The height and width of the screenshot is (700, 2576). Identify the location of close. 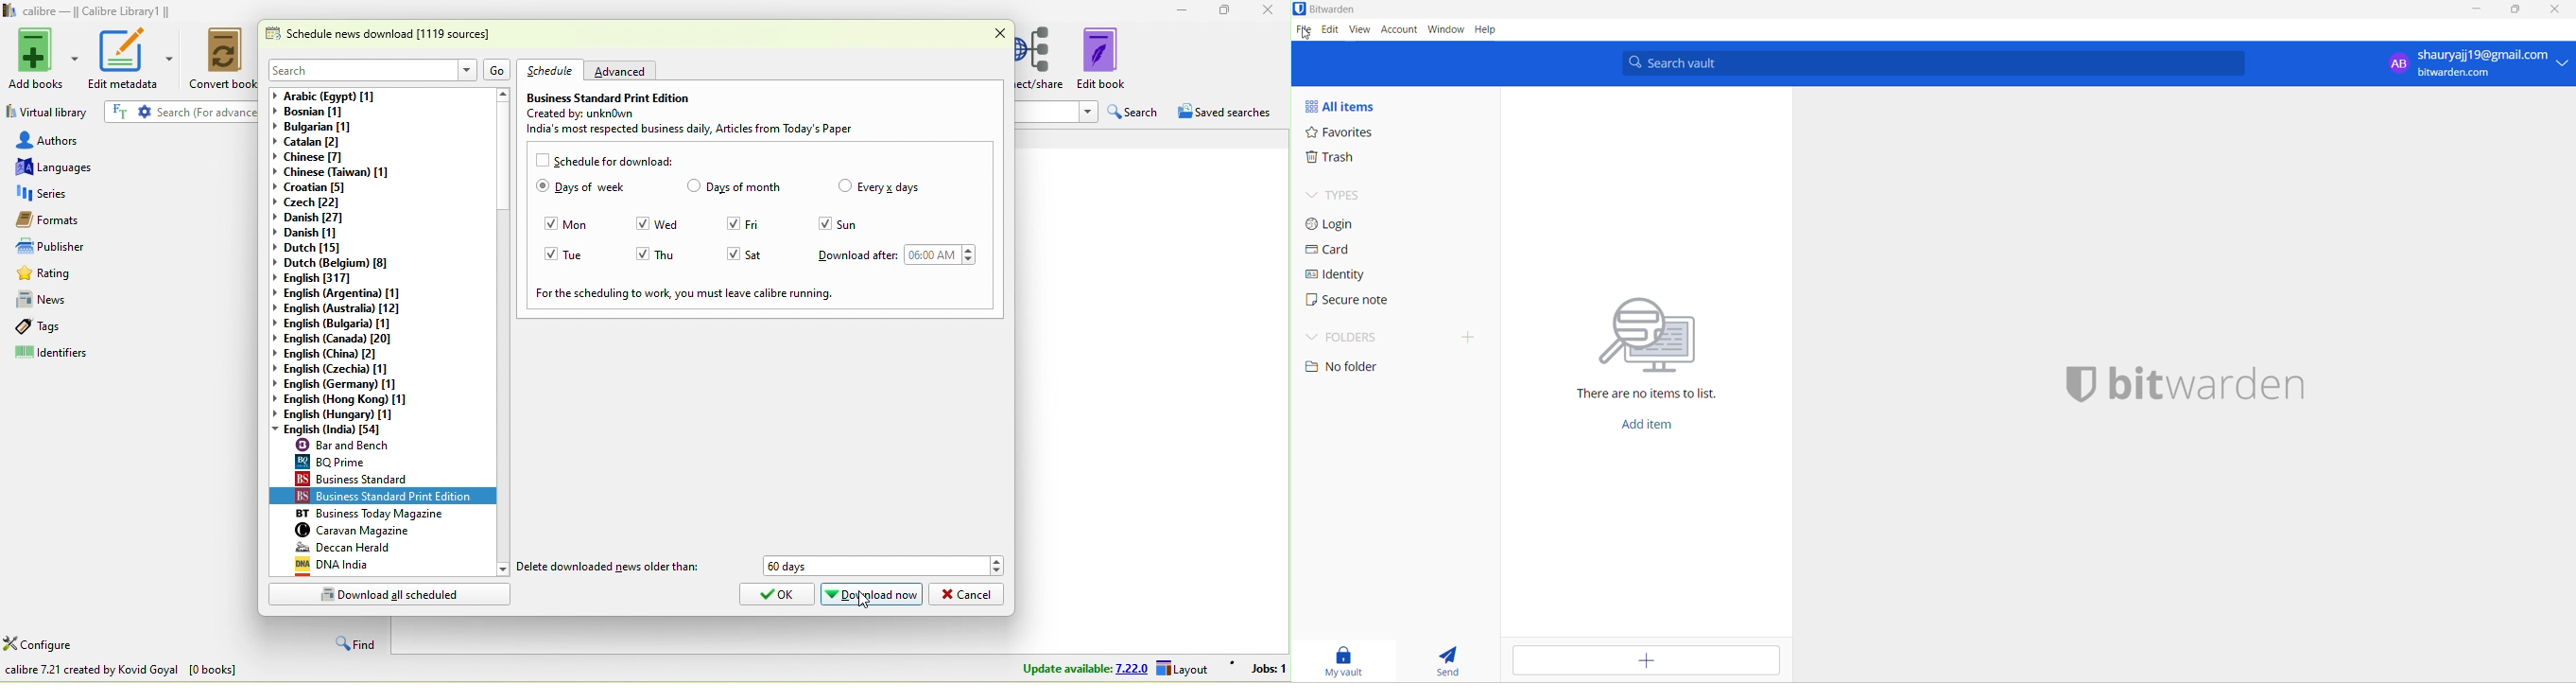
(2554, 10).